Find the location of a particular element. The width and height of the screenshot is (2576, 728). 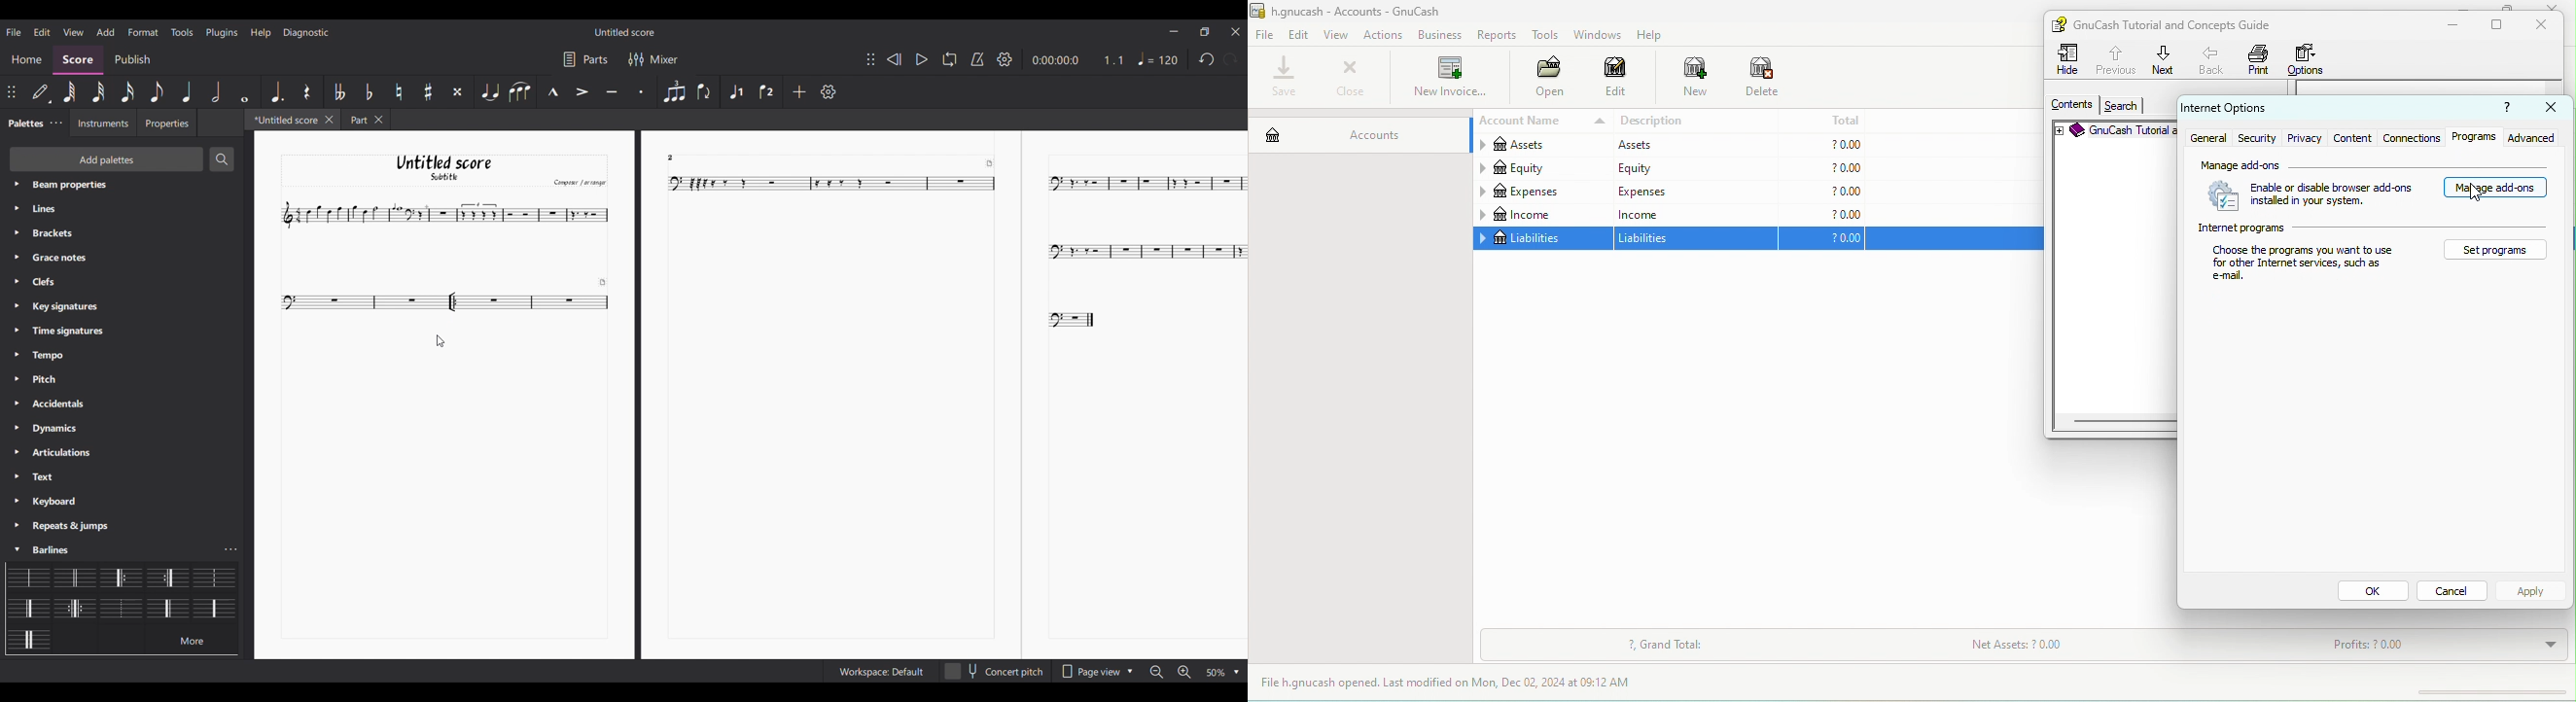

Score title is located at coordinates (624, 31).